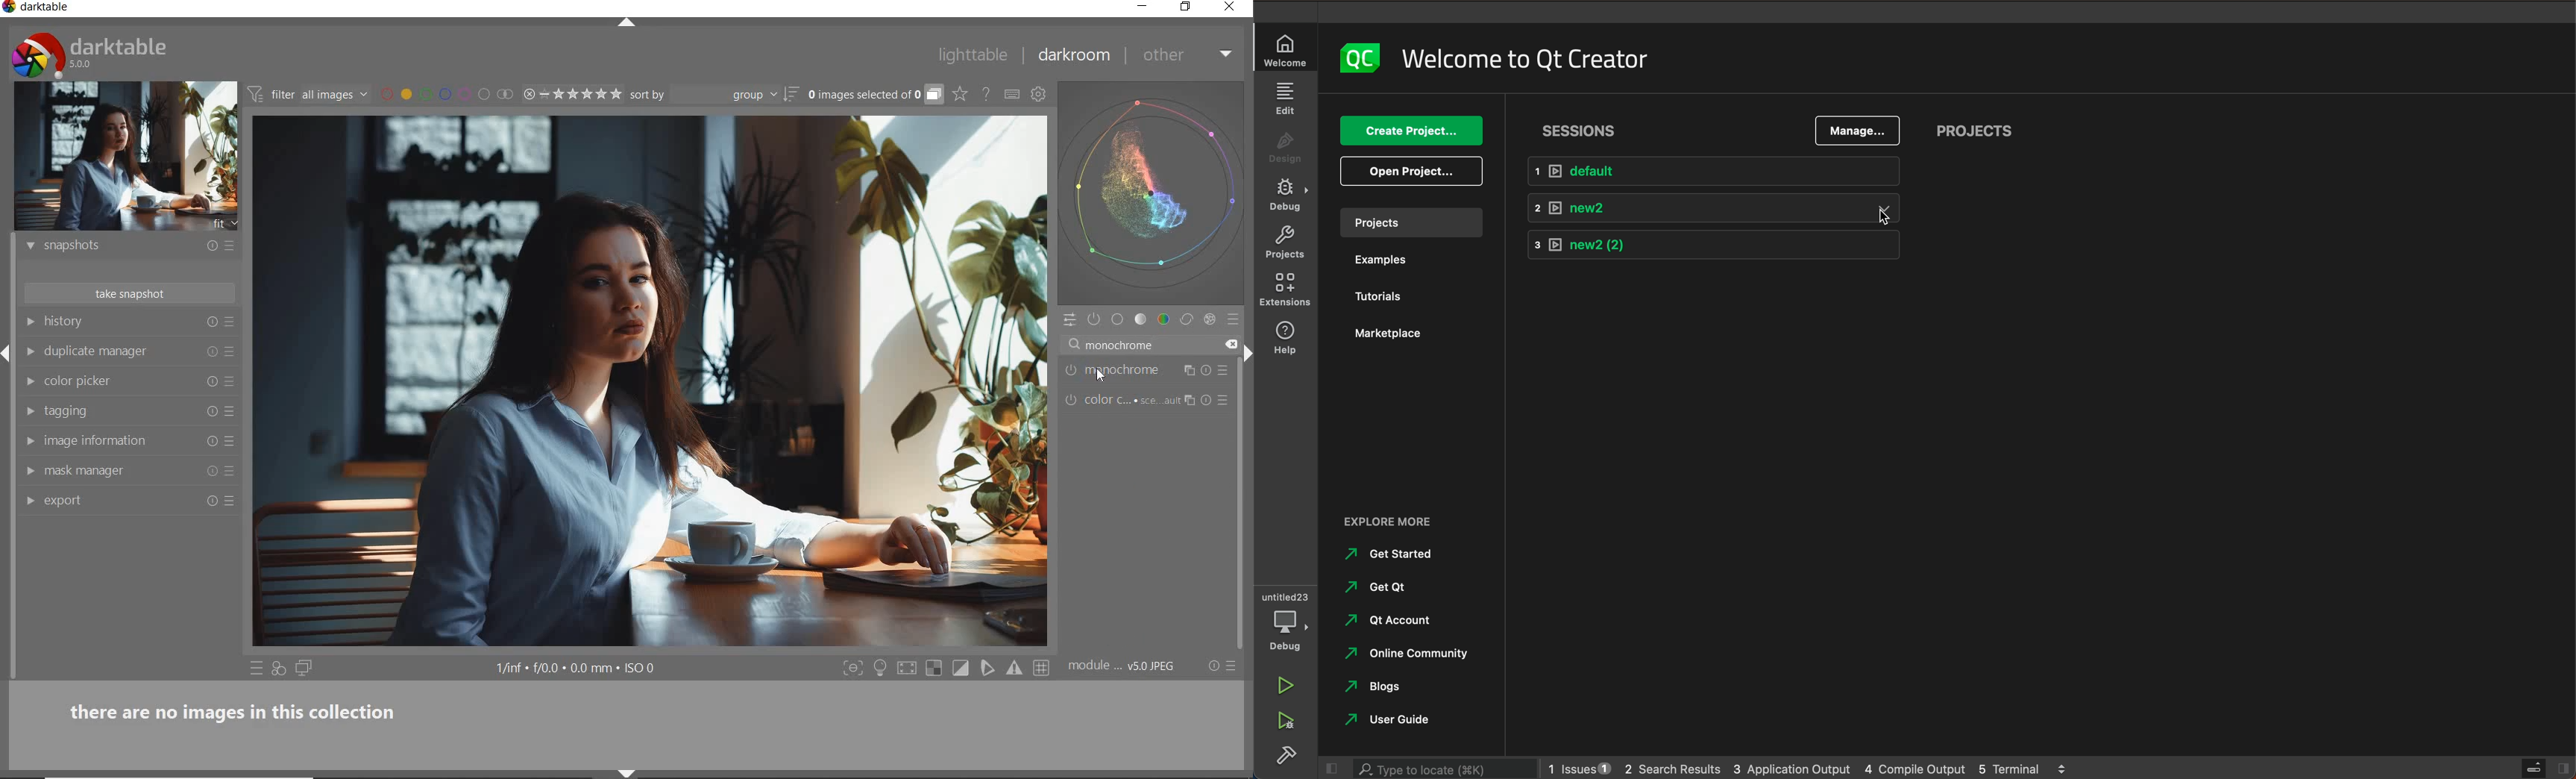 Image resolution: width=2576 pixels, height=784 pixels. I want to click on Expand/Collapse, so click(7, 349).